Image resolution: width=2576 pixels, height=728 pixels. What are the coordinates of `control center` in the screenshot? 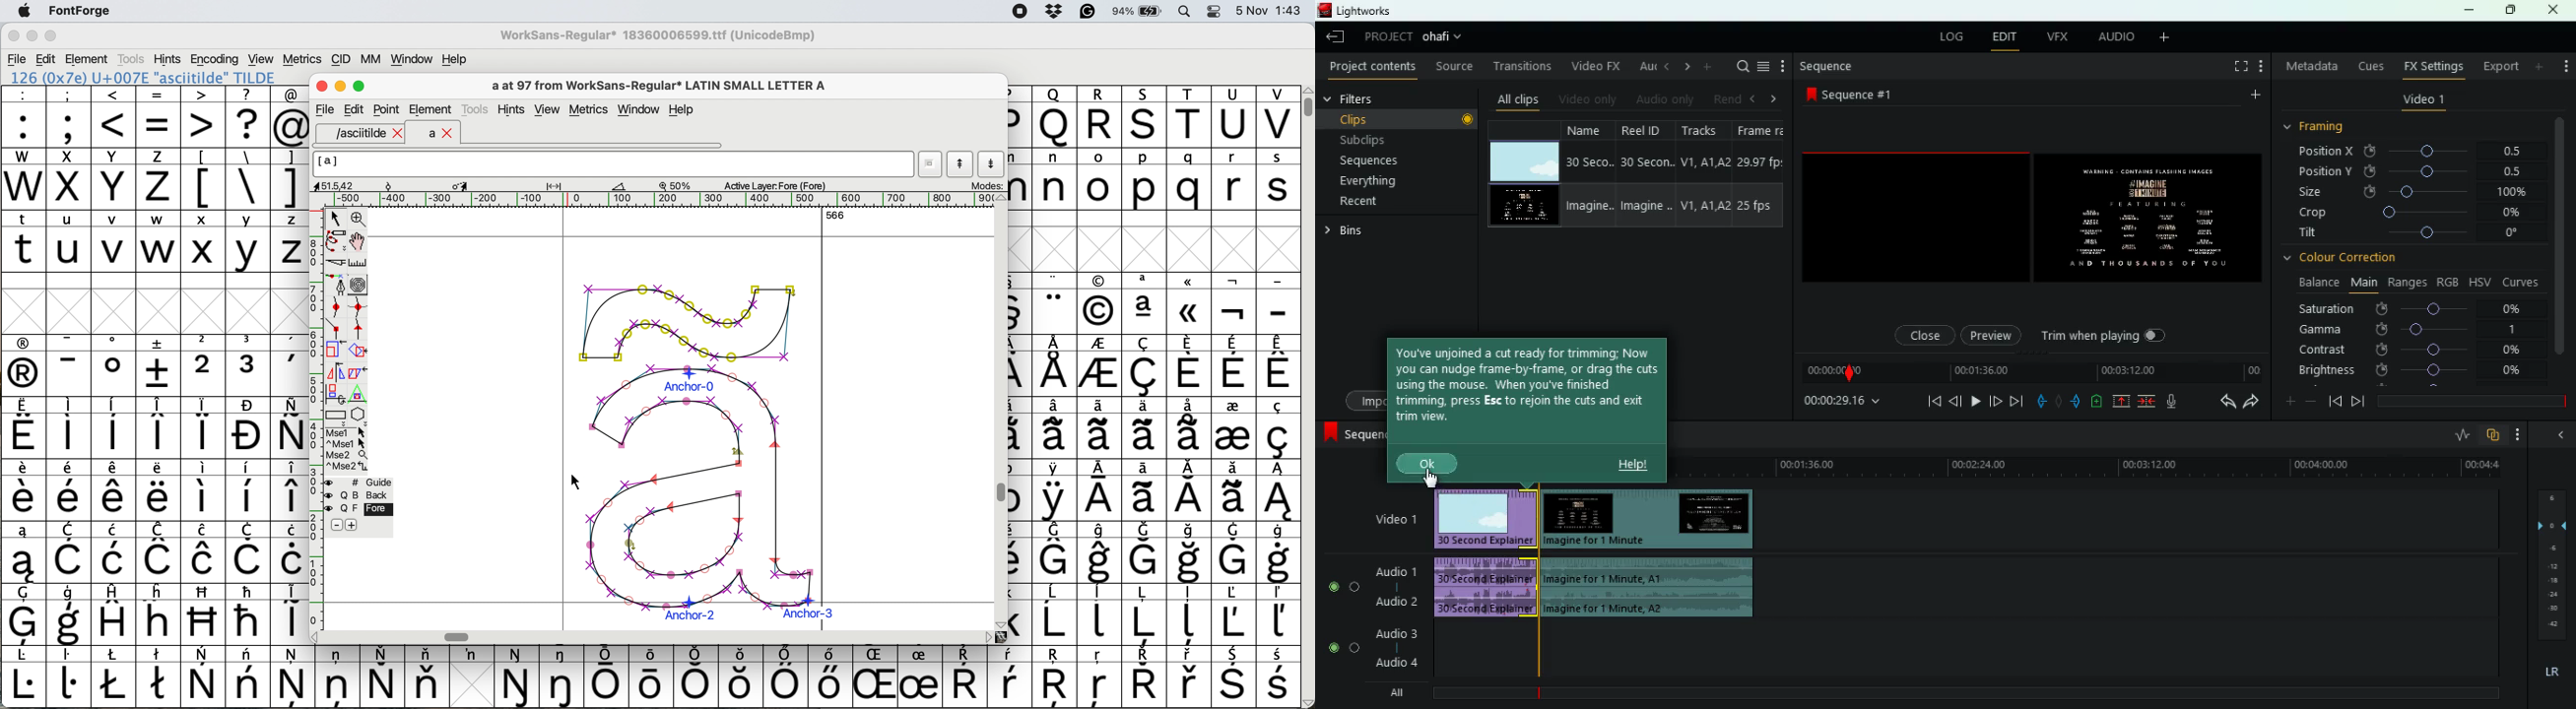 It's located at (1219, 10).